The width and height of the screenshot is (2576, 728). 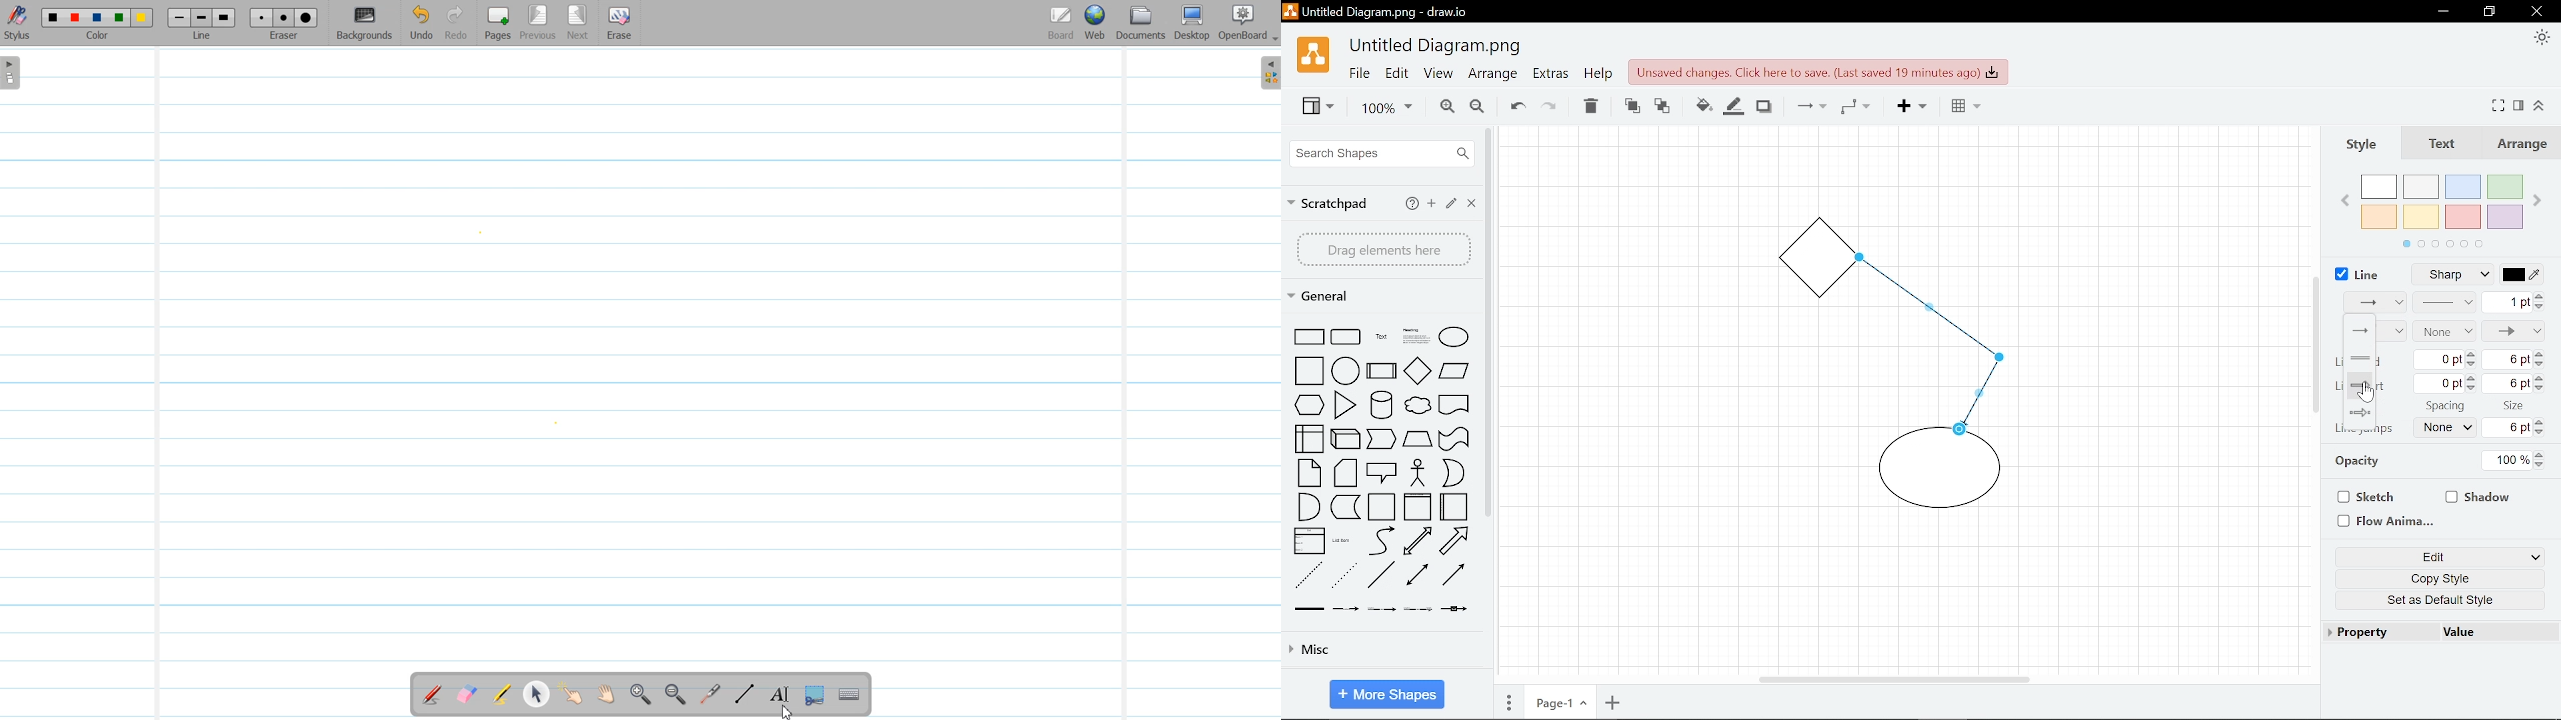 What do you see at coordinates (456, 23) in the screenshot?
I see `Redo` at bounding box center [456, 23].